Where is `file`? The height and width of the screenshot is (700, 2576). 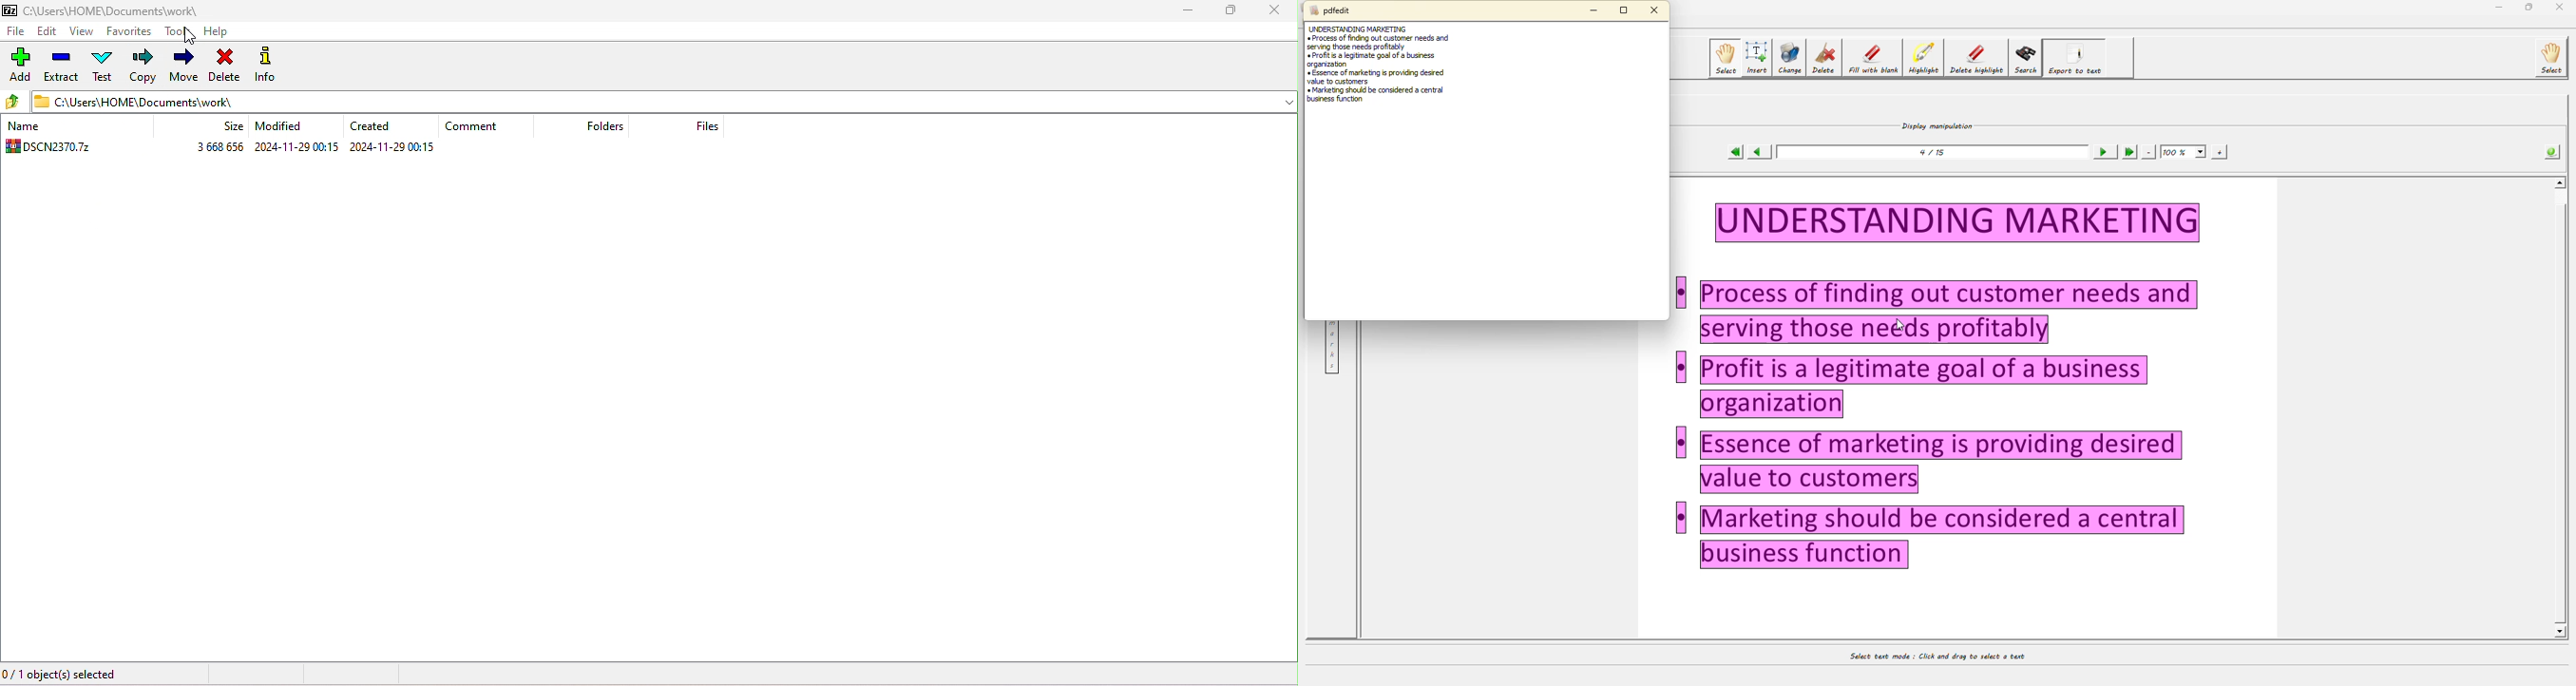 file is located at coordinates (15, 32).